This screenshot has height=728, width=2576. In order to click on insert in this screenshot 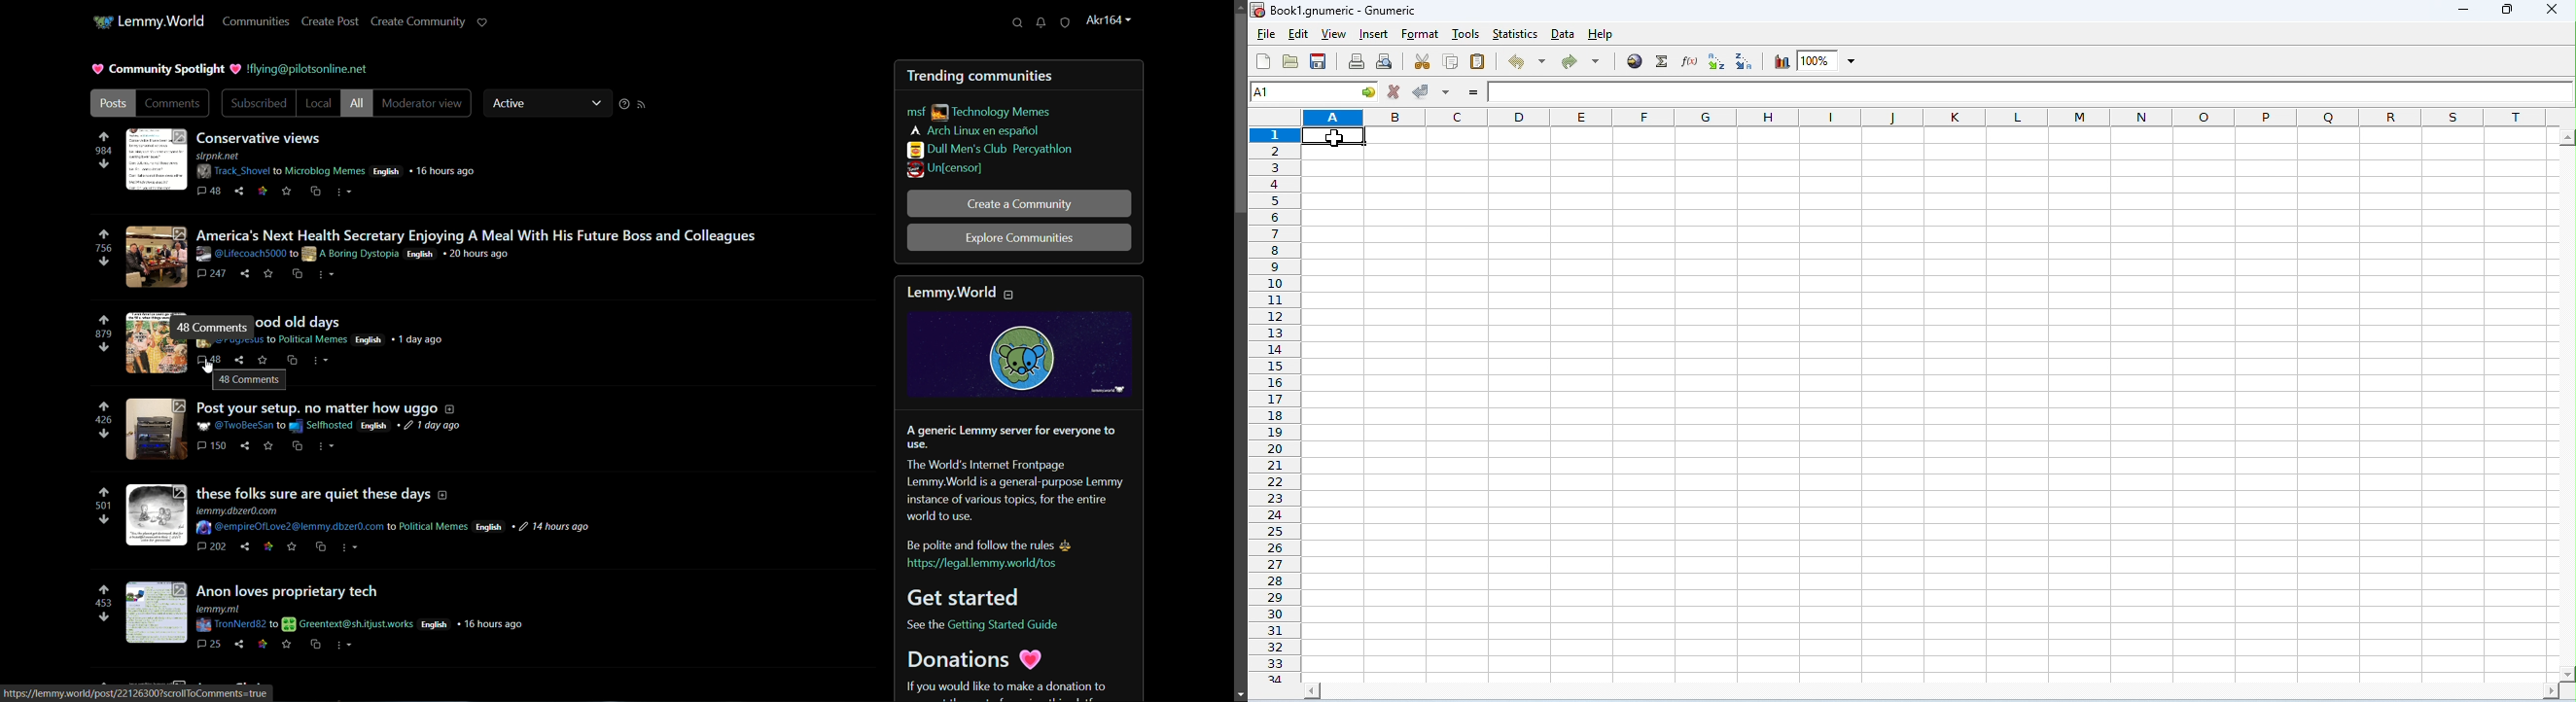, I will do `click(1374, 35)`.